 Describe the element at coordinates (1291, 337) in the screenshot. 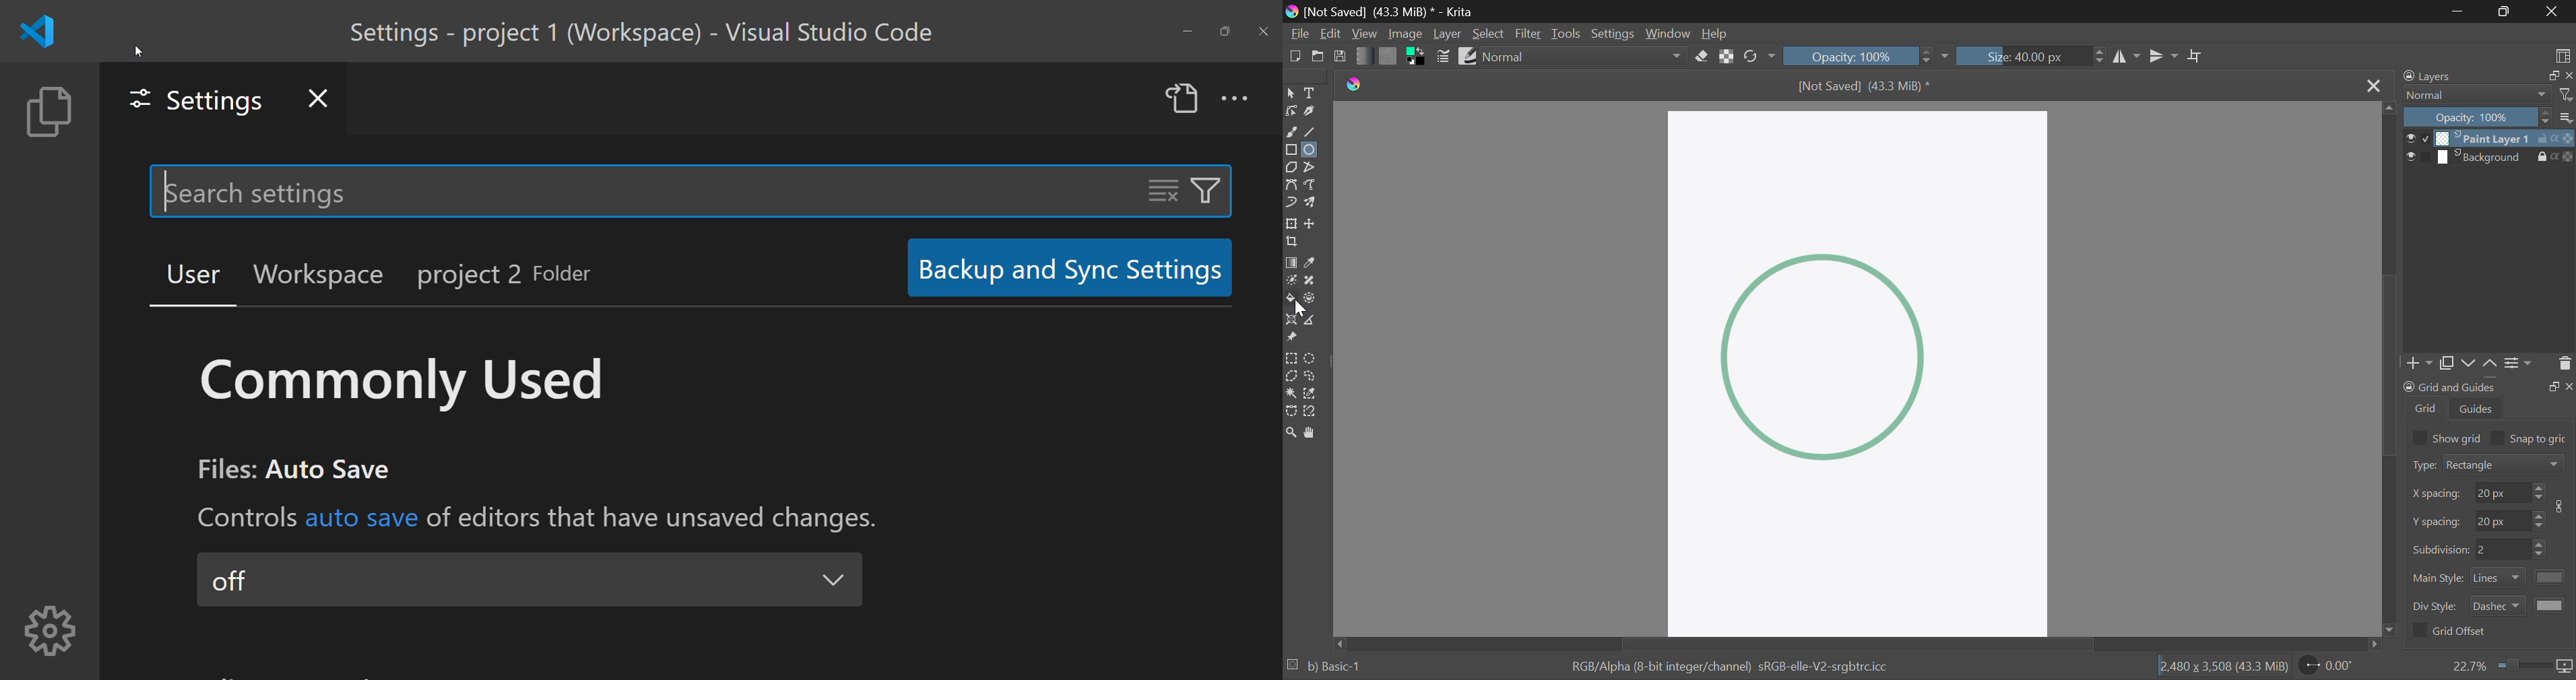

I see `Reference Images` at that location.